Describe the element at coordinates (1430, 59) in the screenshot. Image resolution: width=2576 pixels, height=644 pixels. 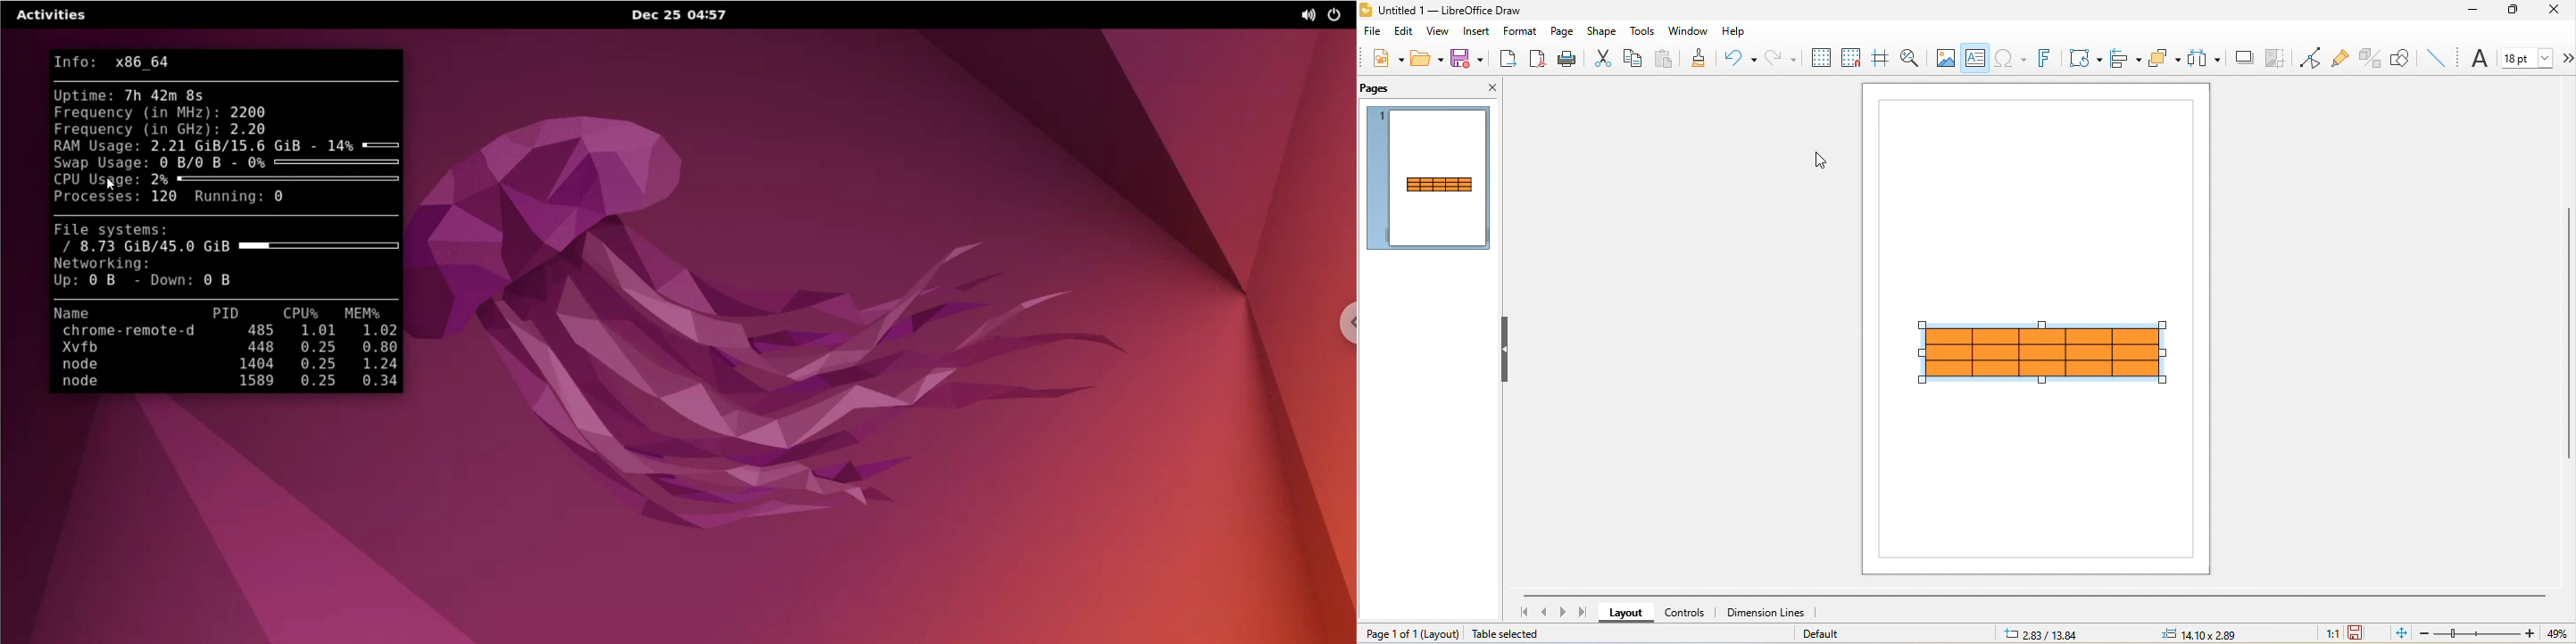
I see `open` at that location.